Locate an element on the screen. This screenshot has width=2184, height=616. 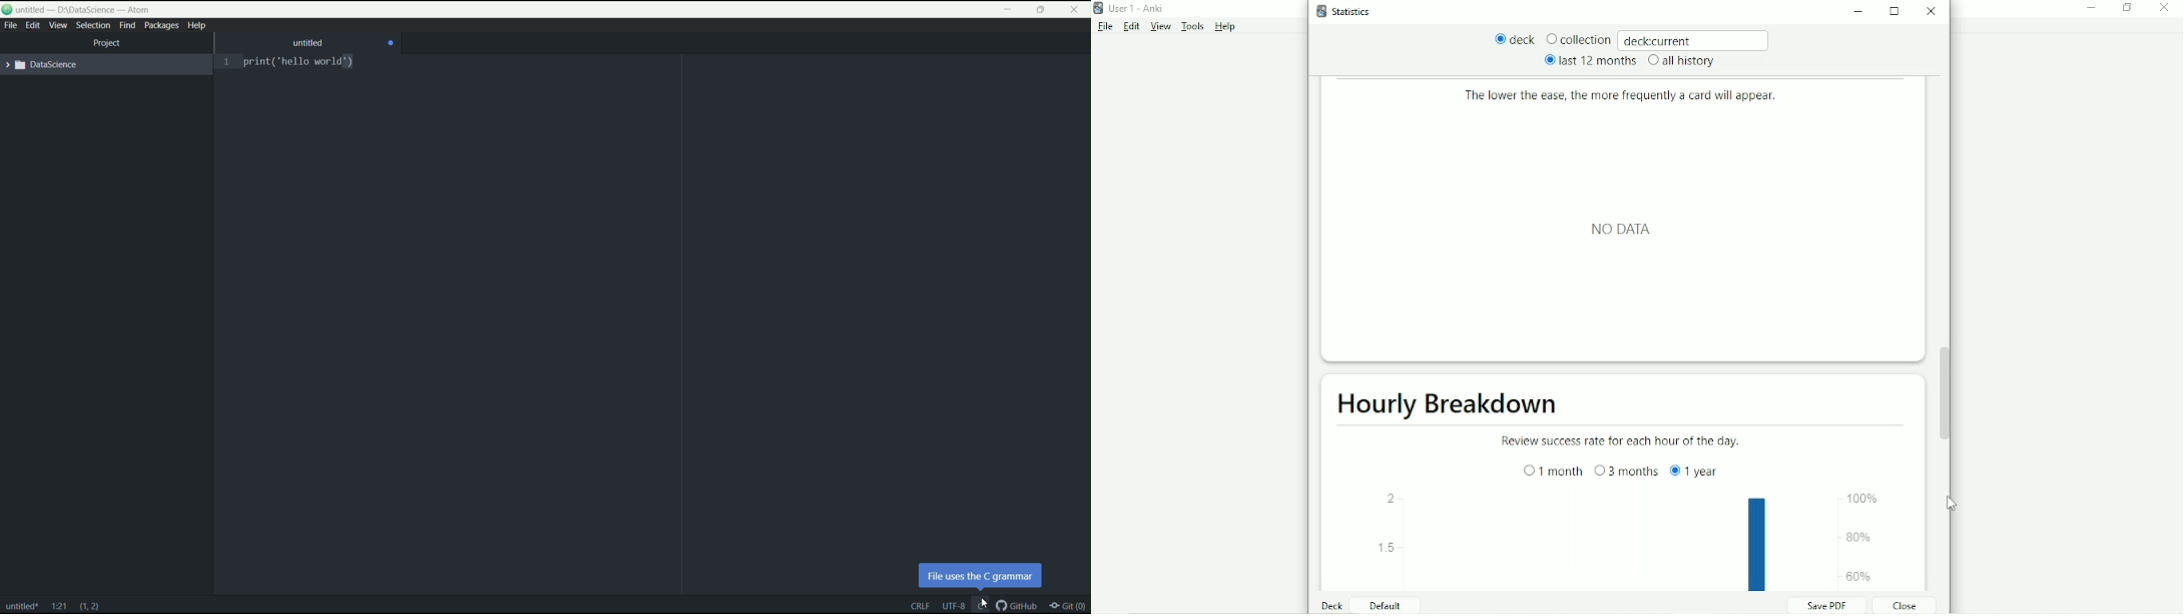
end line of code sequence is located at coordinates (918, 605).